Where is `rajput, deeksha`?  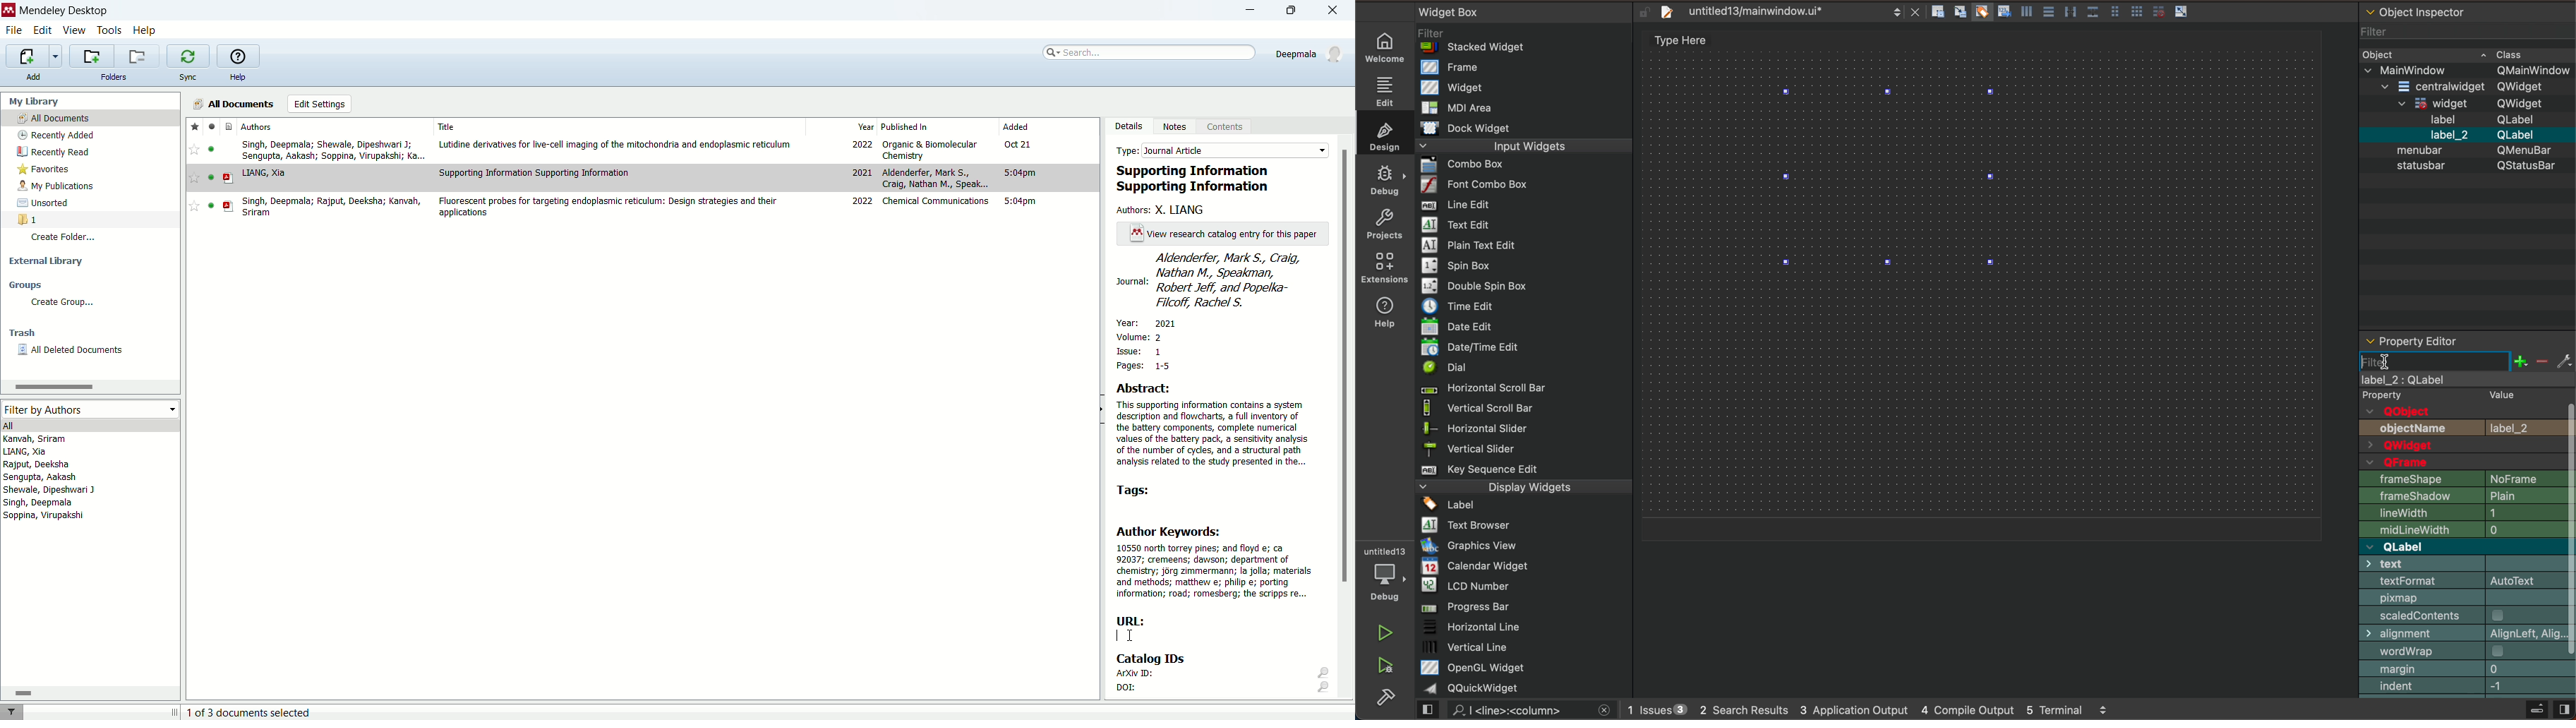 rajput, deeksha is located at coordinates (37, 464).